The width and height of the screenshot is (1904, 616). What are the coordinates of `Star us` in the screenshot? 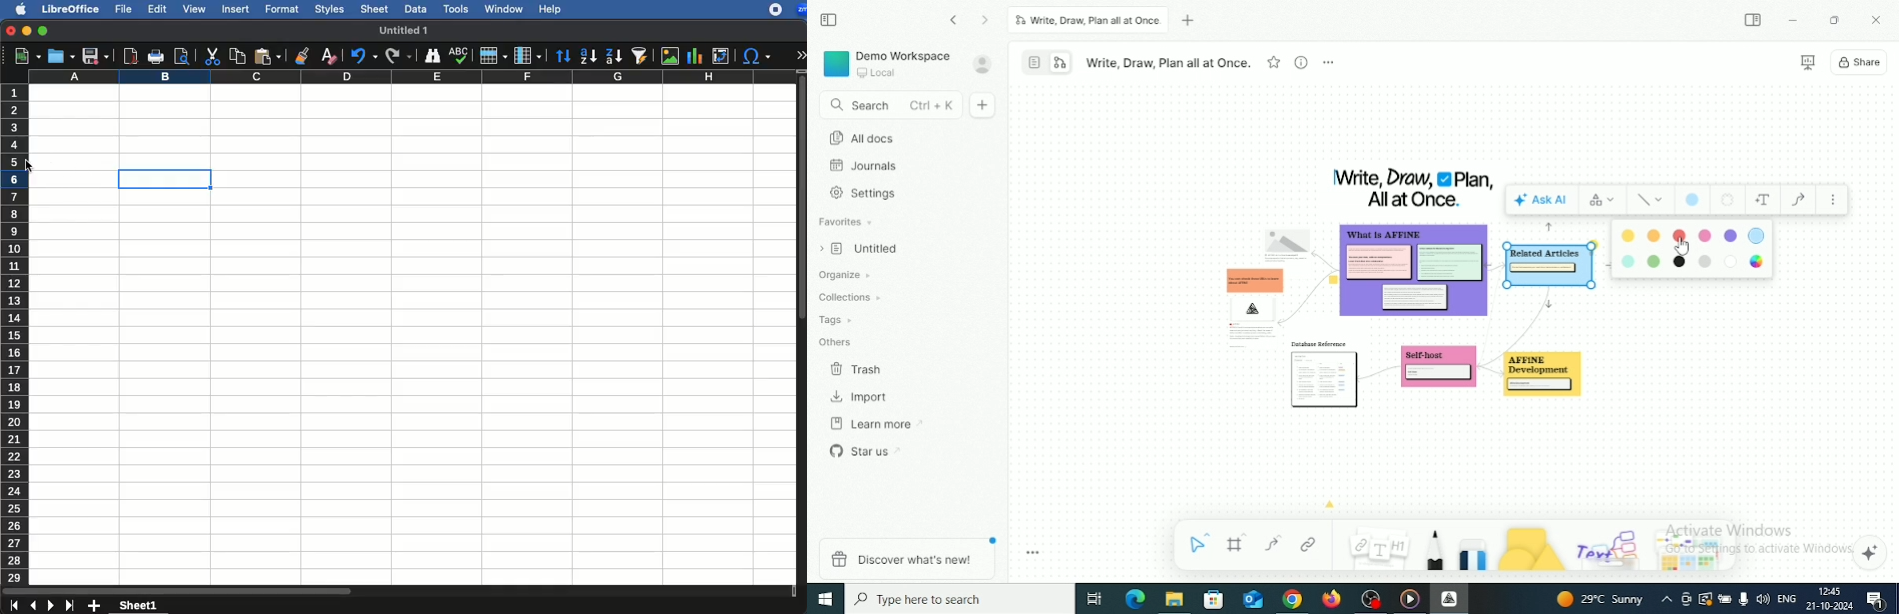 It's located at (866, 450).